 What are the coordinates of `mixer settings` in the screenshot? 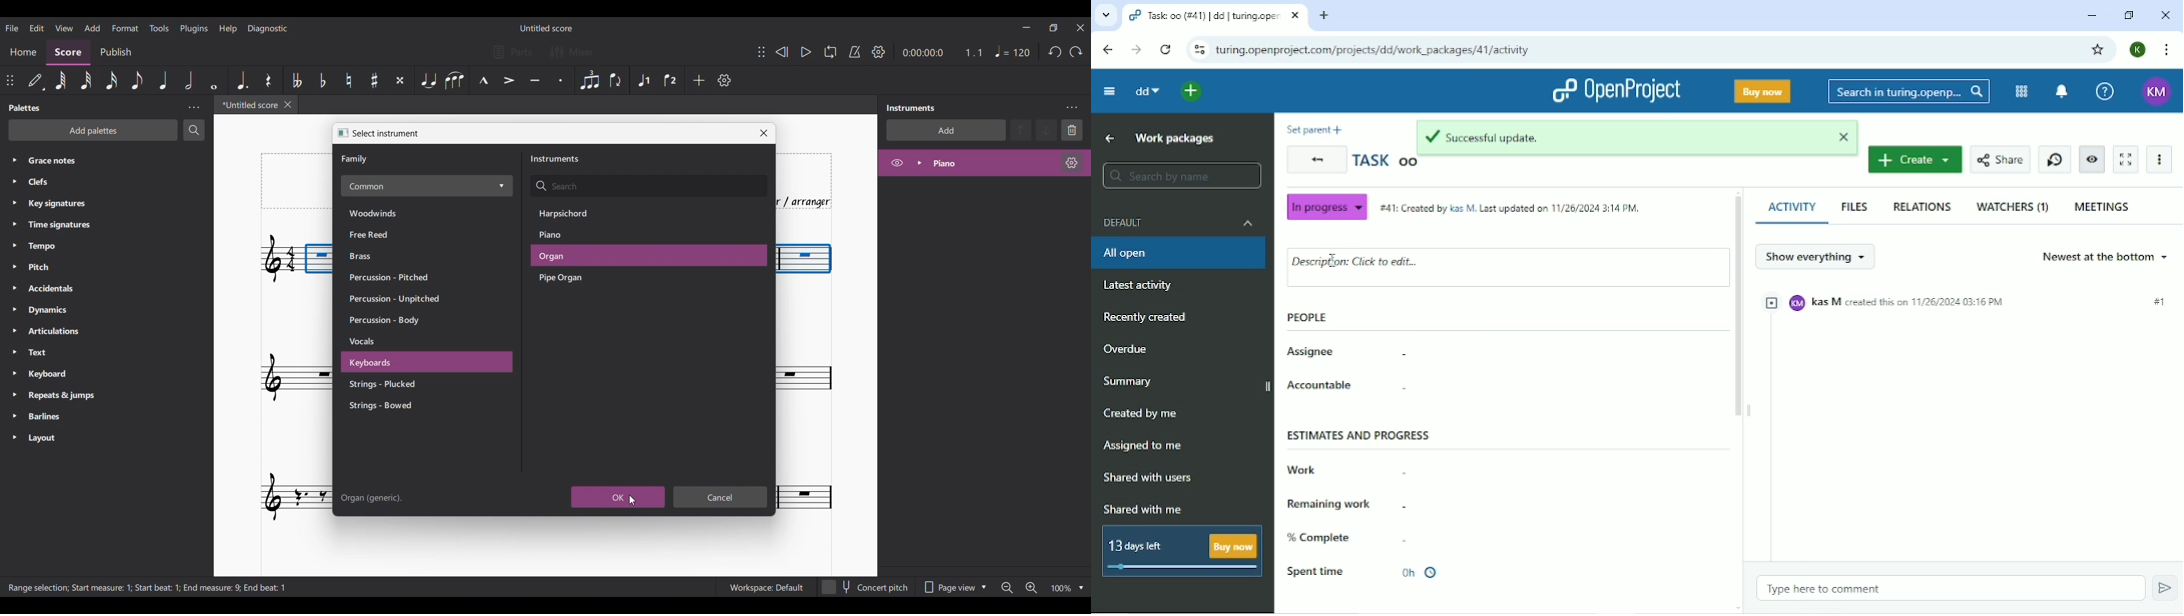 It's located at (579, 52).